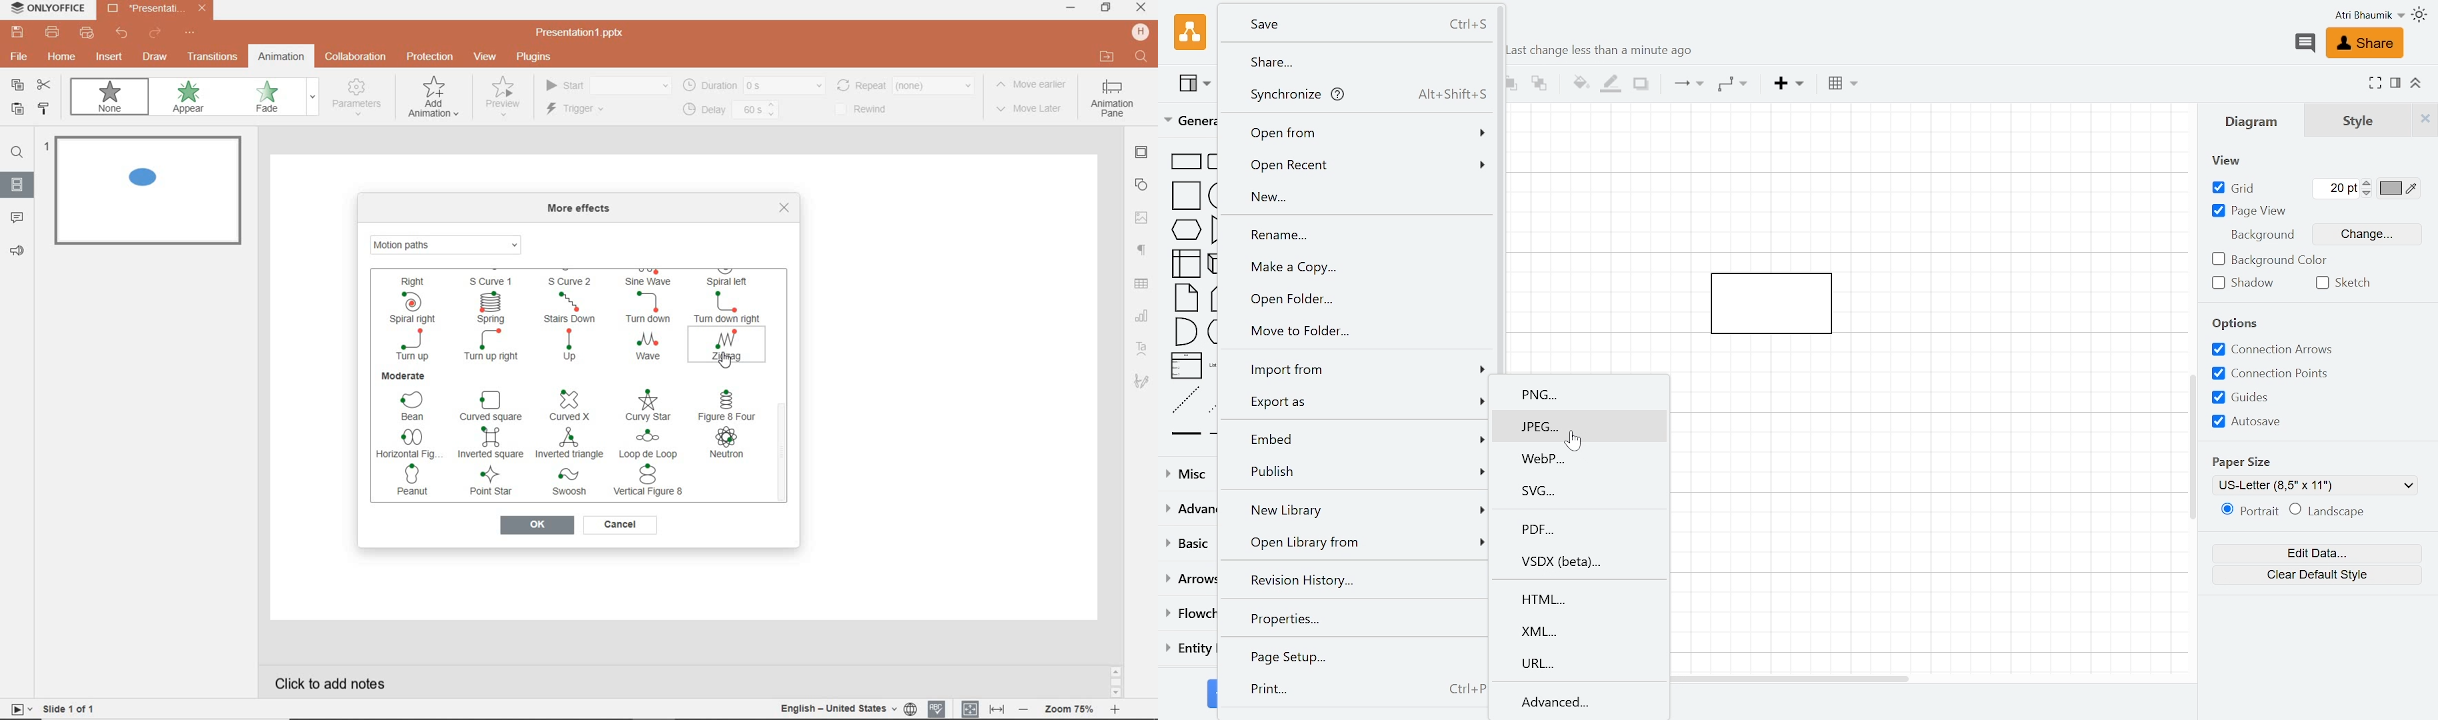 The width and height of the screenshot is (2464, 728). What do you see at coordinates (47, 86) in the screenshot?
I see `cut` at bounding box center [47, 86].